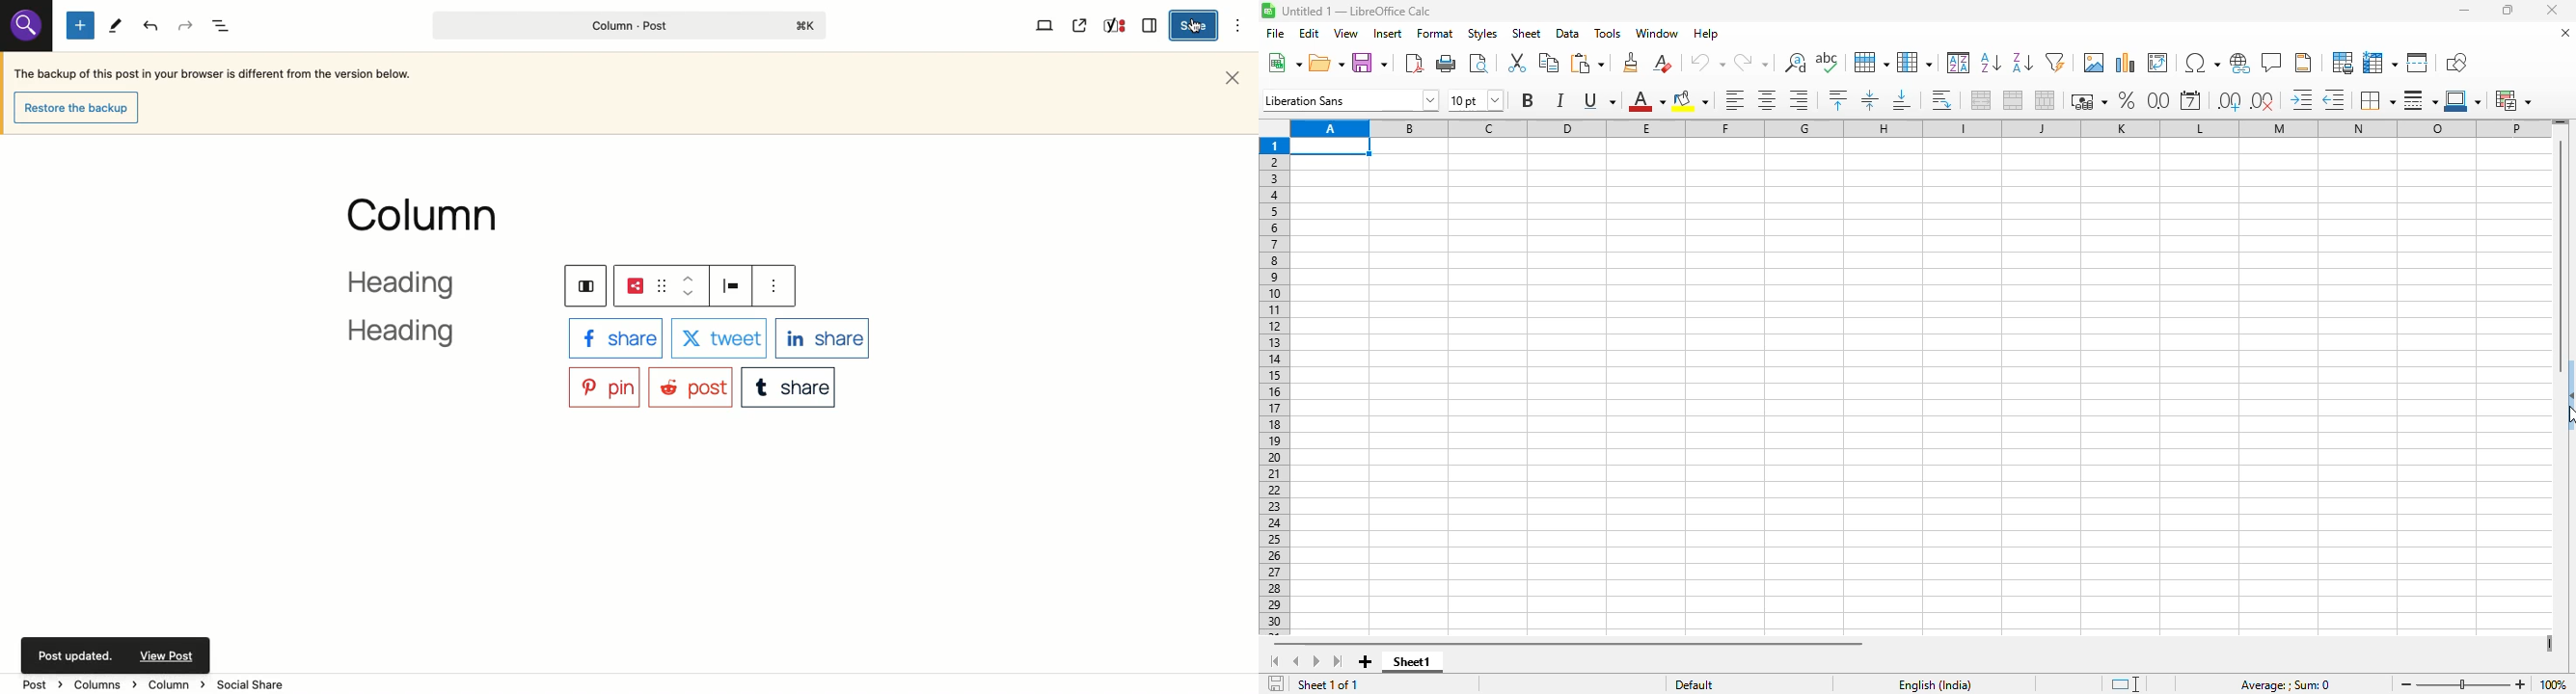  I want to click on Document overview, so click(224, 27).